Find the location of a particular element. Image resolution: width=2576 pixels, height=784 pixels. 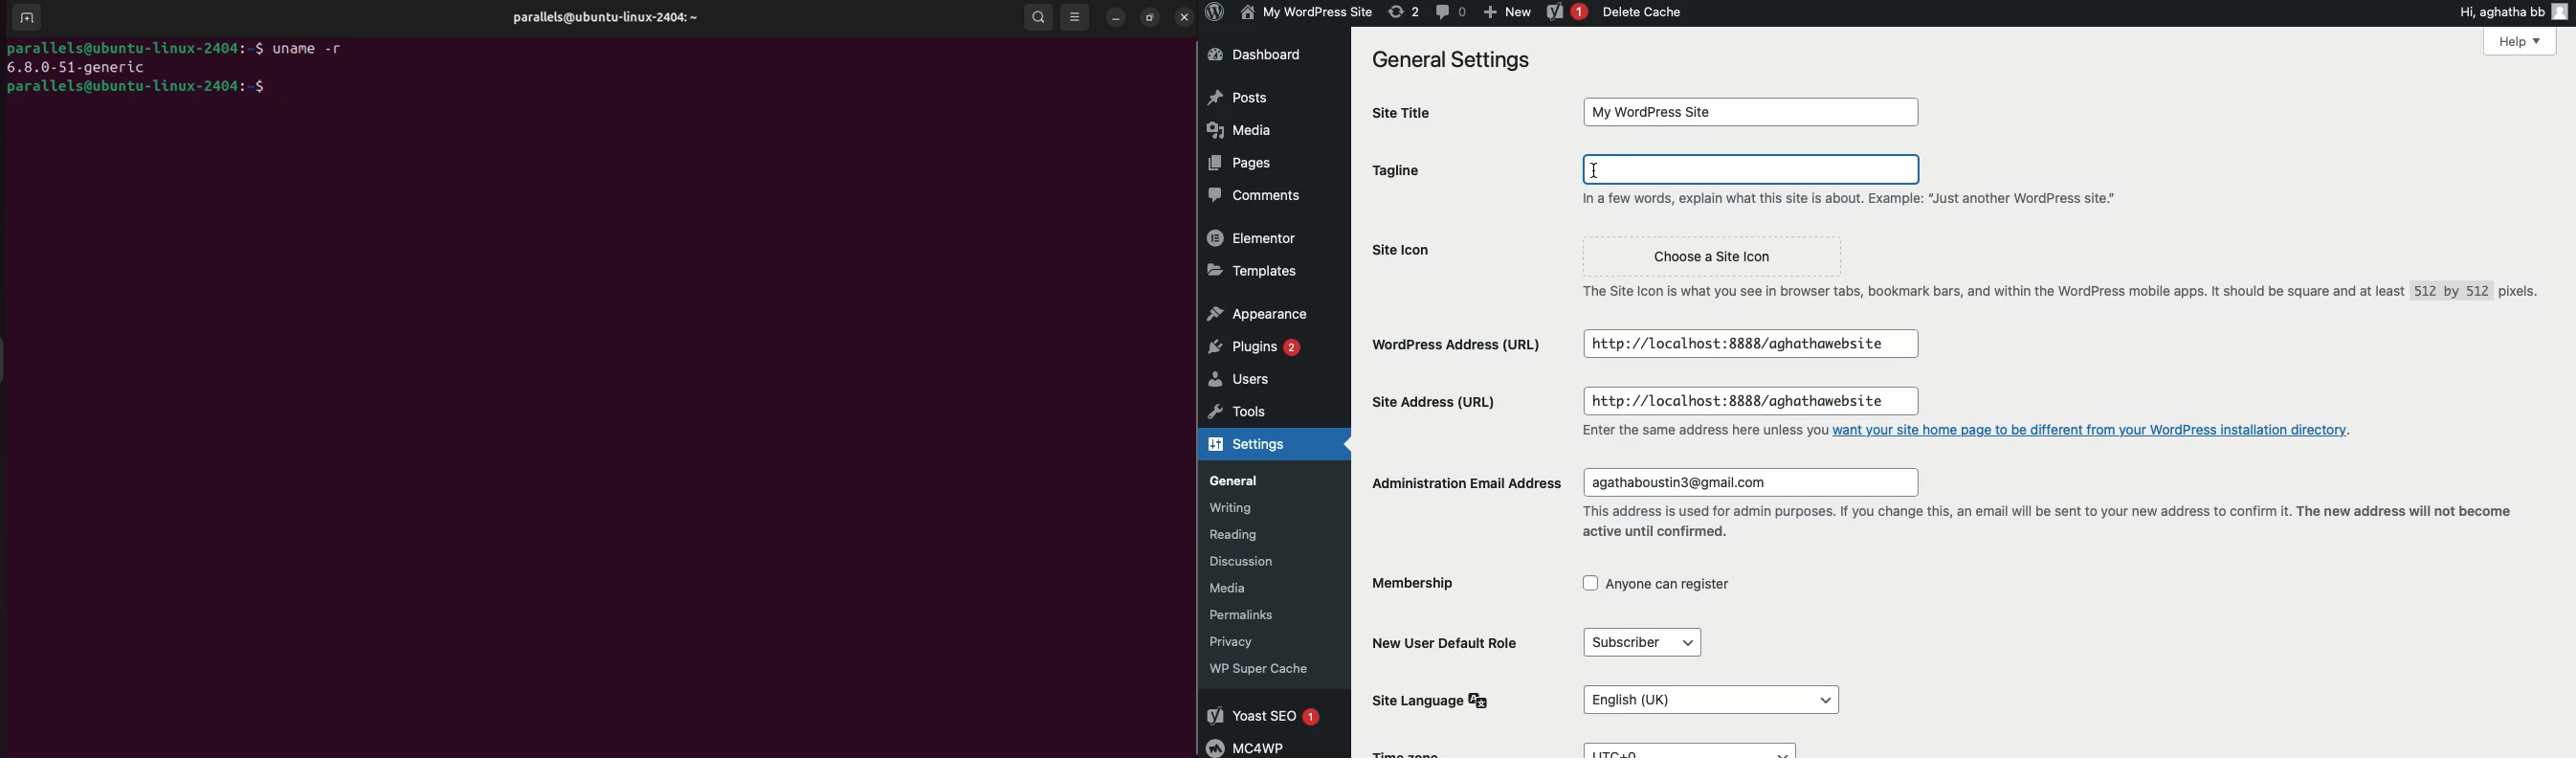

“This address is used for admin purposes. If you change this, an email wil be sent to your new address to confirm it. The new address will not become
active until confirmed. is located at coordinates (2057, 522).